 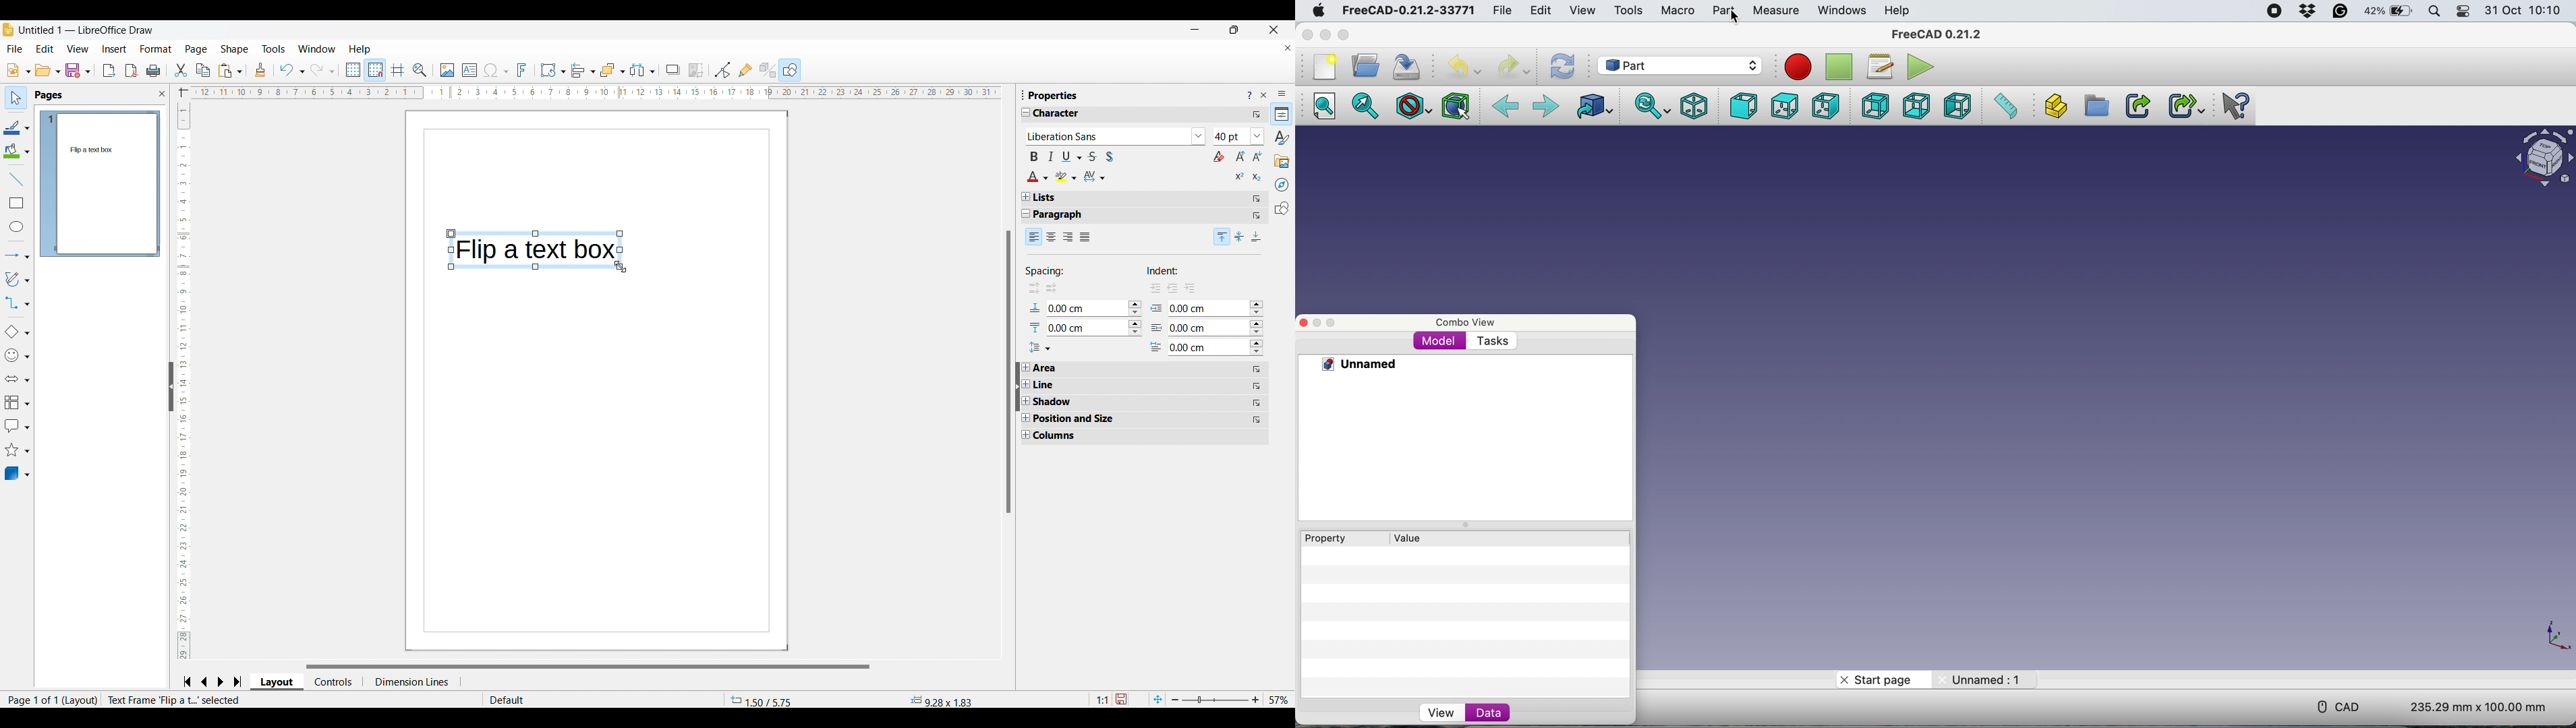 I want to click on Apple logo, so click(x=1319, y=10).